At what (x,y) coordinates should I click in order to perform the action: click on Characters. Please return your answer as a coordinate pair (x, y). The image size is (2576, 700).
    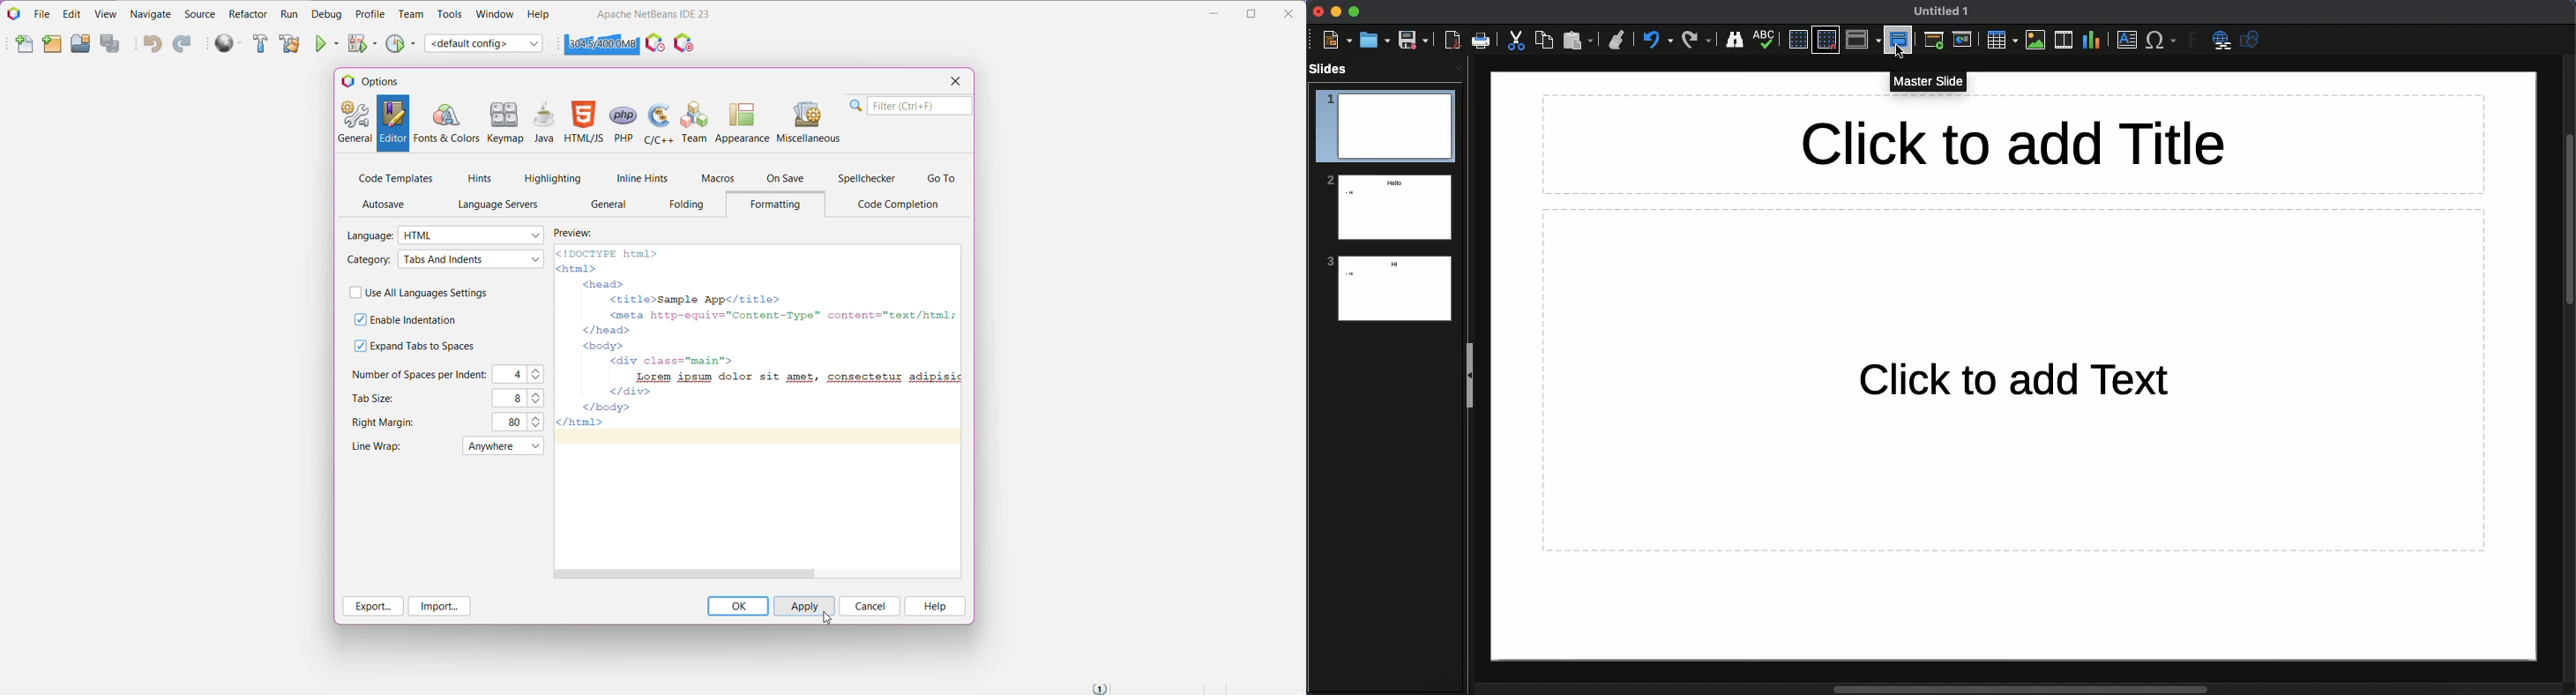
    Looking at the image, I should click on (2162, 41).